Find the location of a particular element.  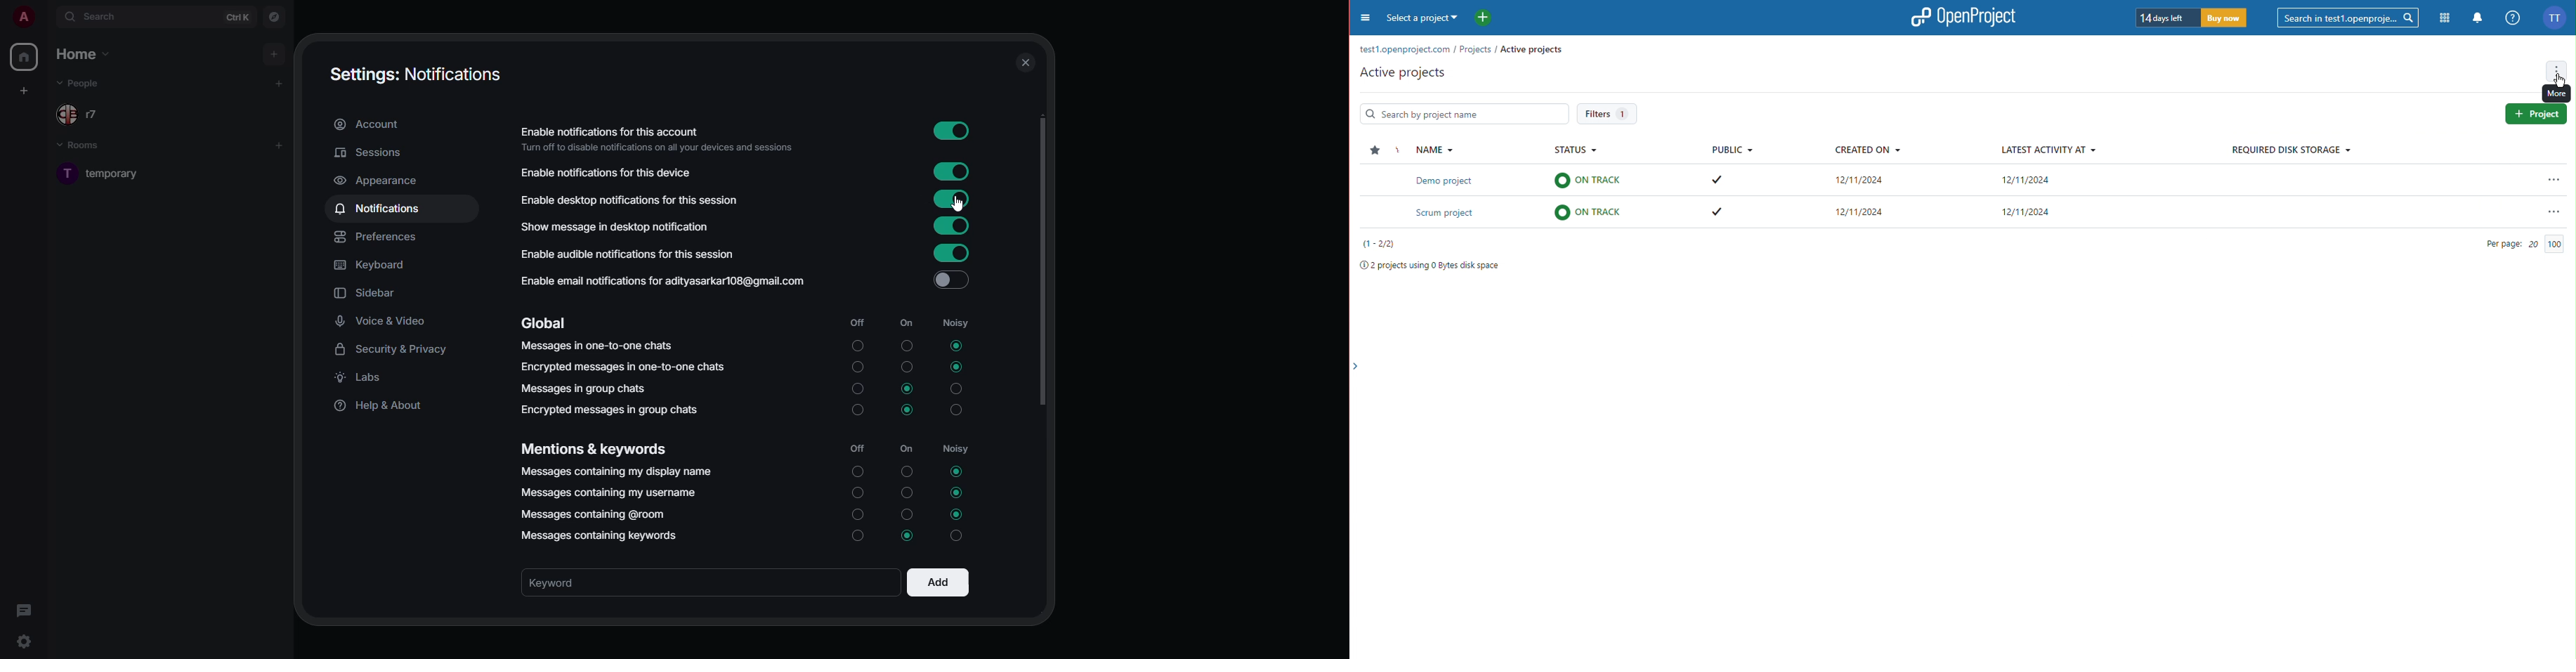

noisy is located at coordinates (958, 322).